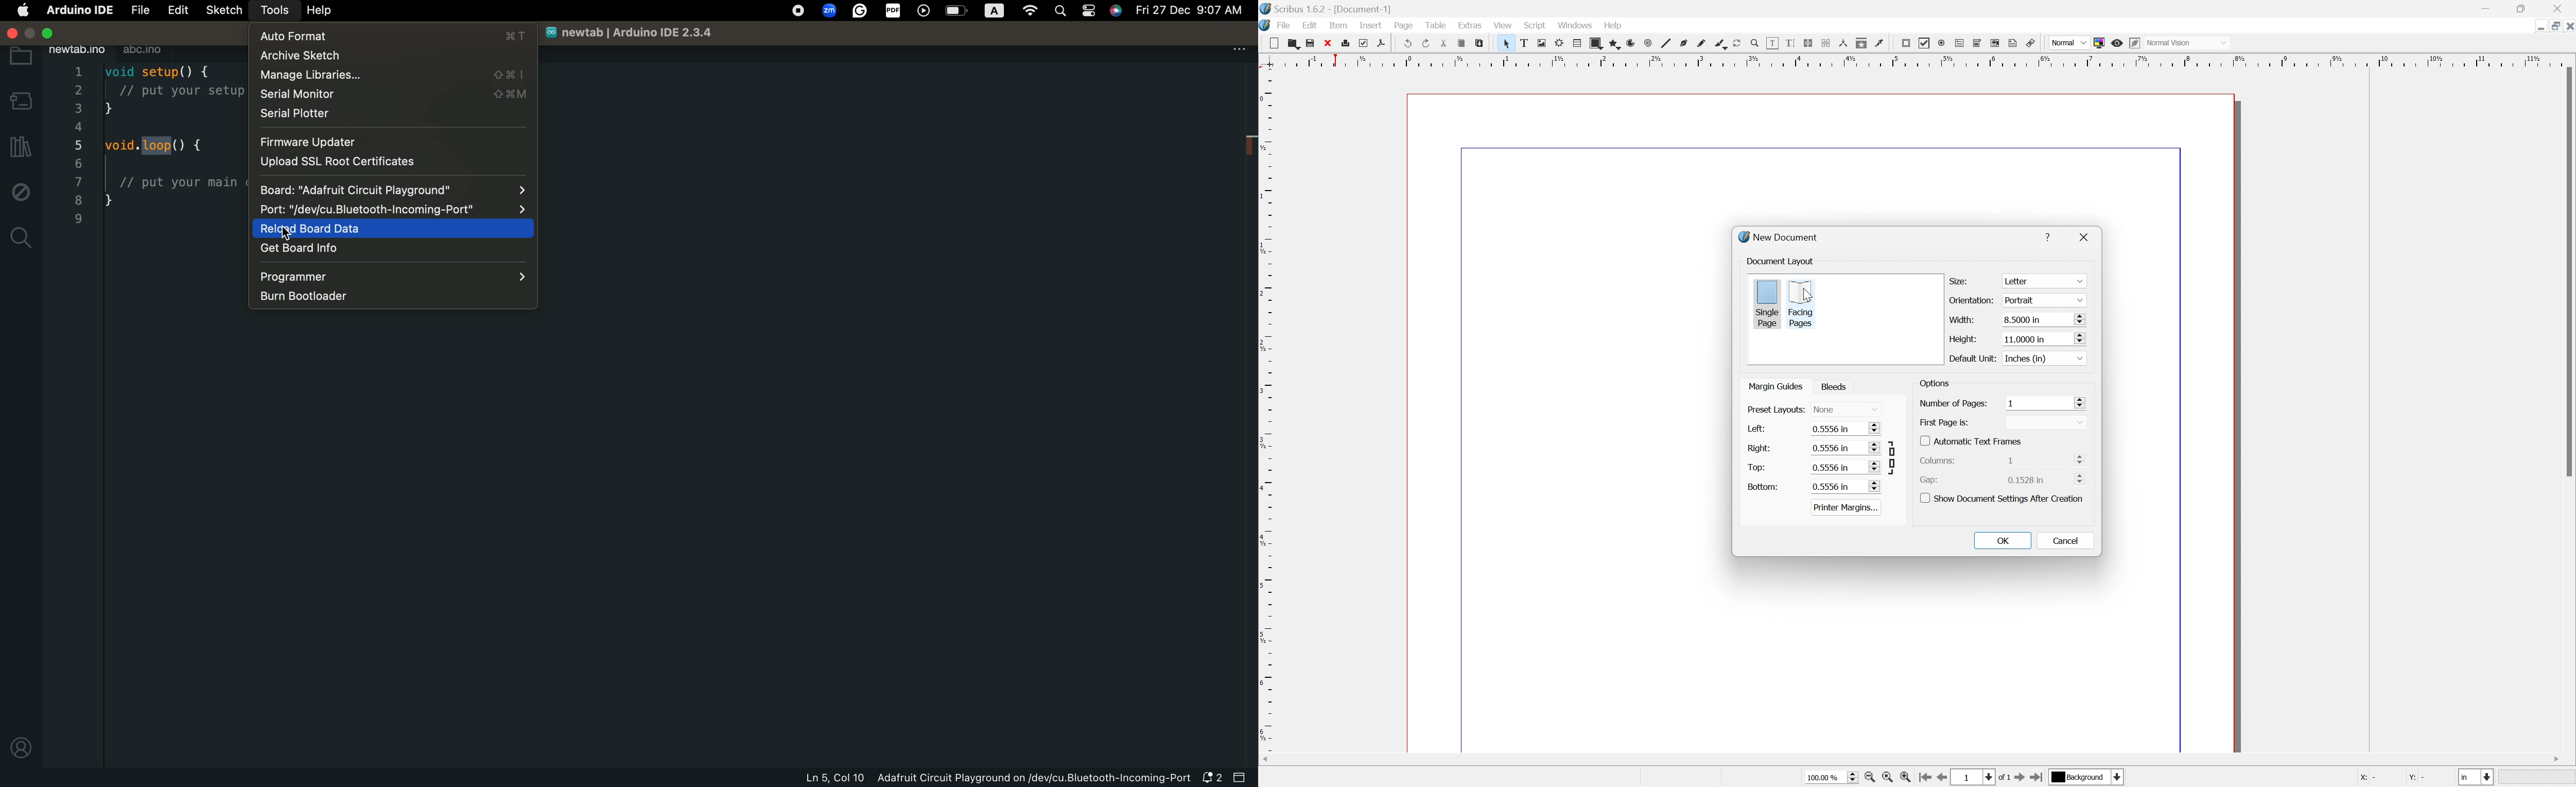  I want to click on 8.500 in, so click(2043, 320).